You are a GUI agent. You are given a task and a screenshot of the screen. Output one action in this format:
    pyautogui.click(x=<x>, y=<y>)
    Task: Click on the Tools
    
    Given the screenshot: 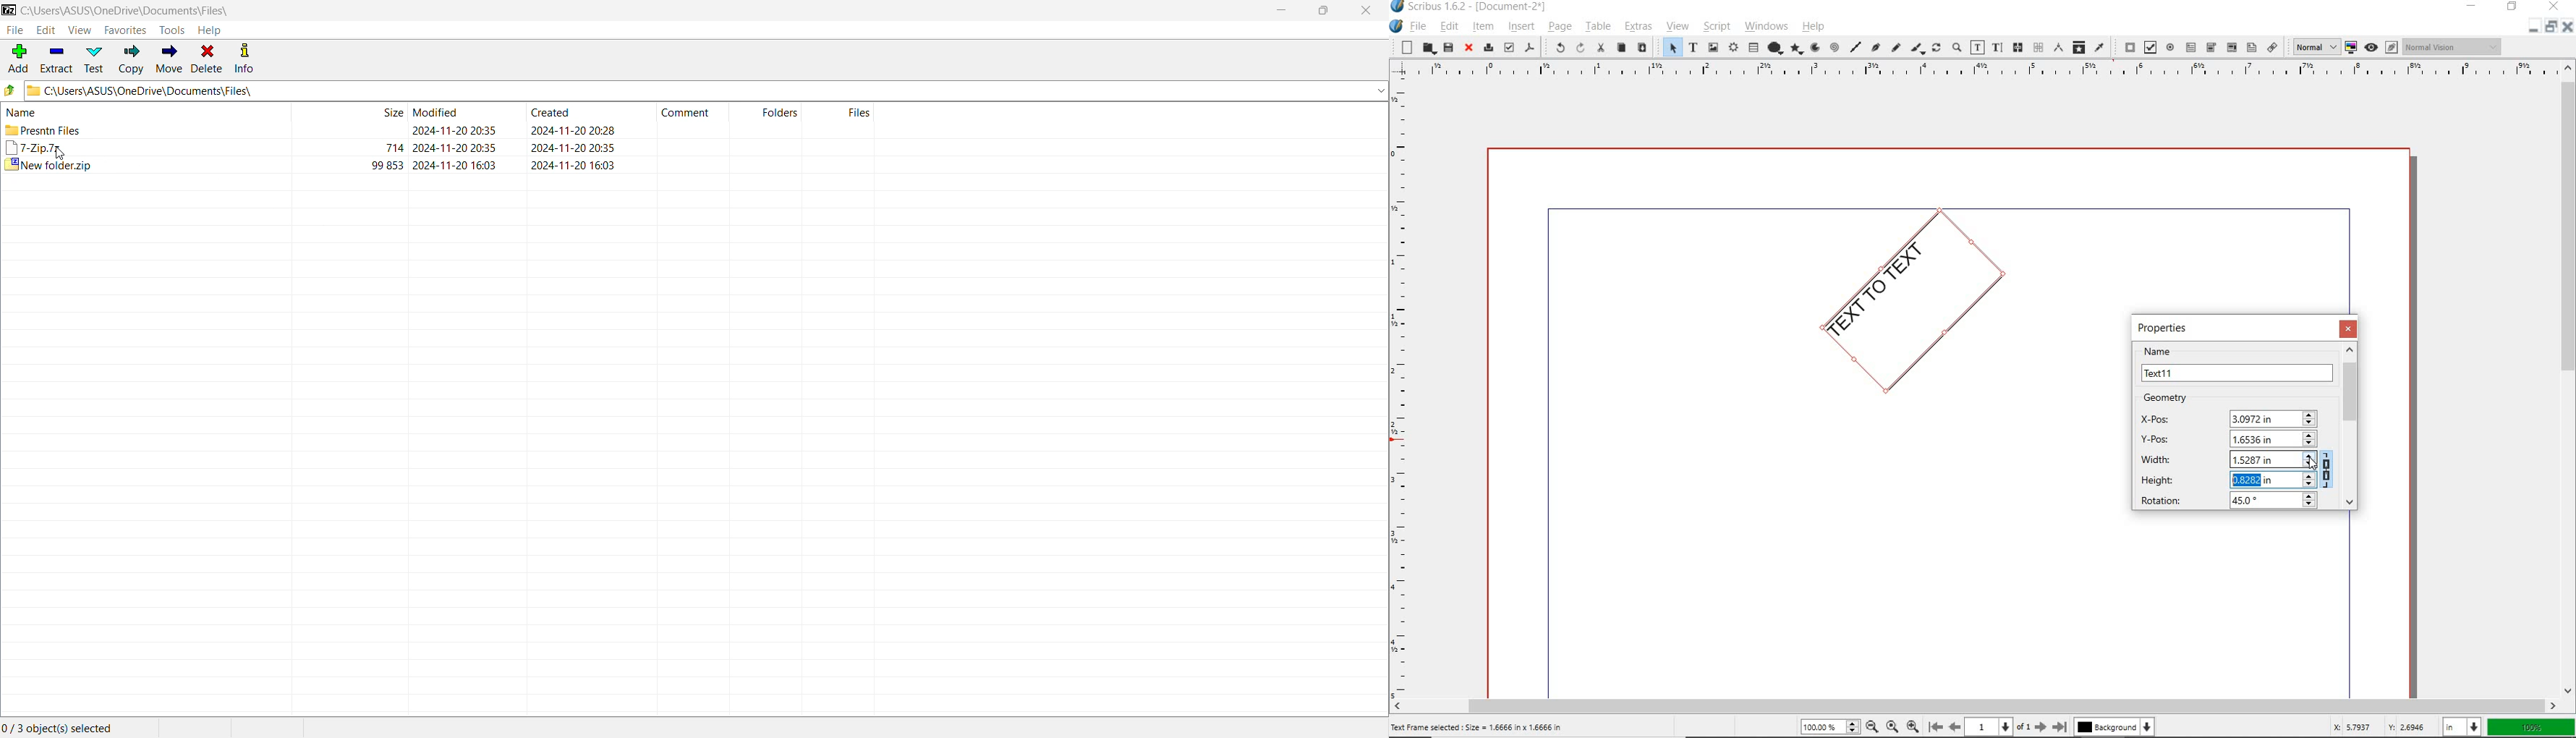 What is the action you would take?
    pyautogui.click(x=174, y=29)
    